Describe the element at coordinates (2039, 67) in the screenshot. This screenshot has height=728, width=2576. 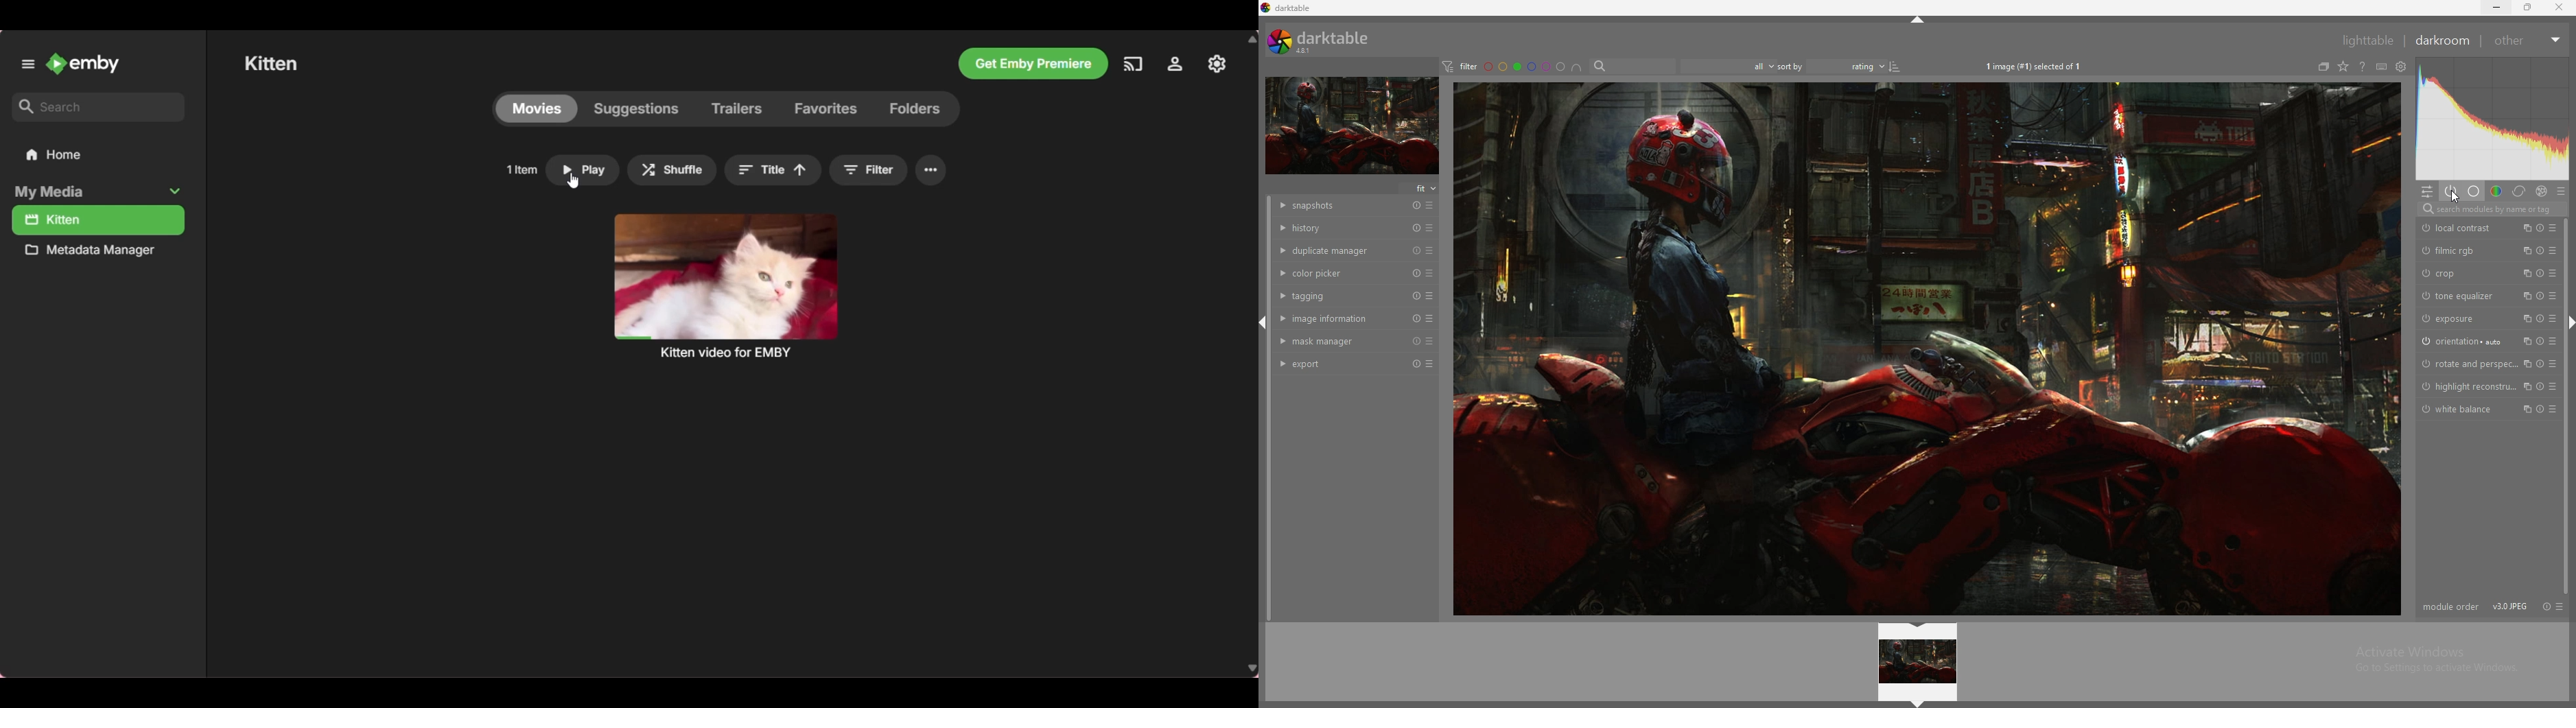
I see `1 image (#1) selected of 1` at that location.